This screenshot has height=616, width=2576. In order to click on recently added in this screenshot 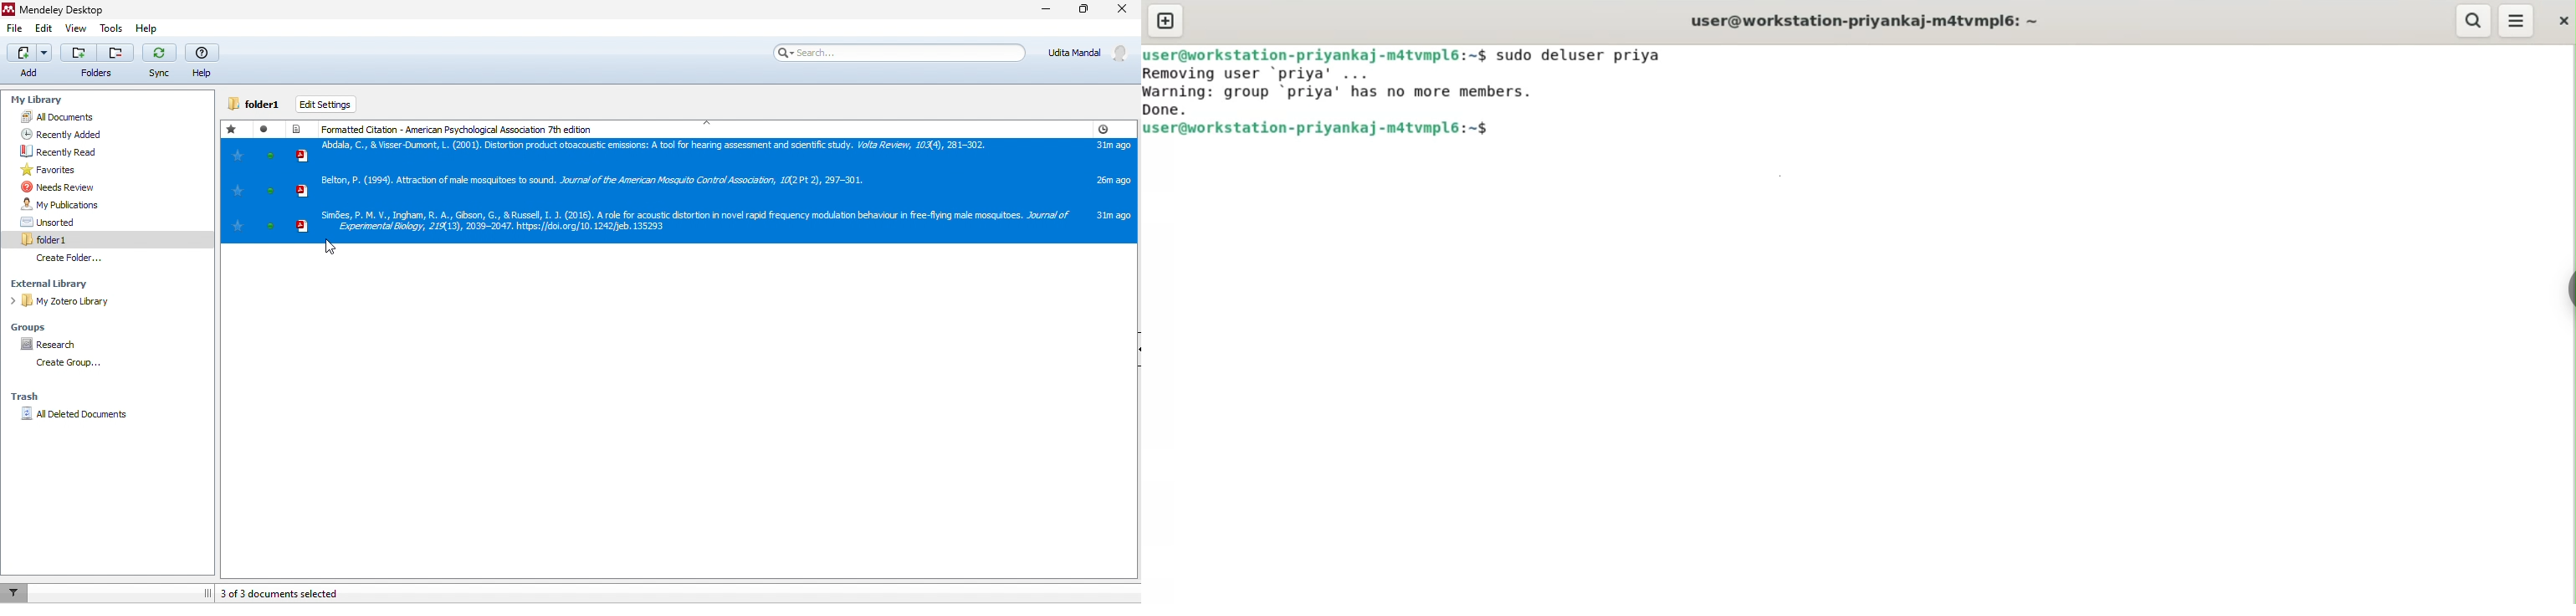, I will do `click(55, 134)`.